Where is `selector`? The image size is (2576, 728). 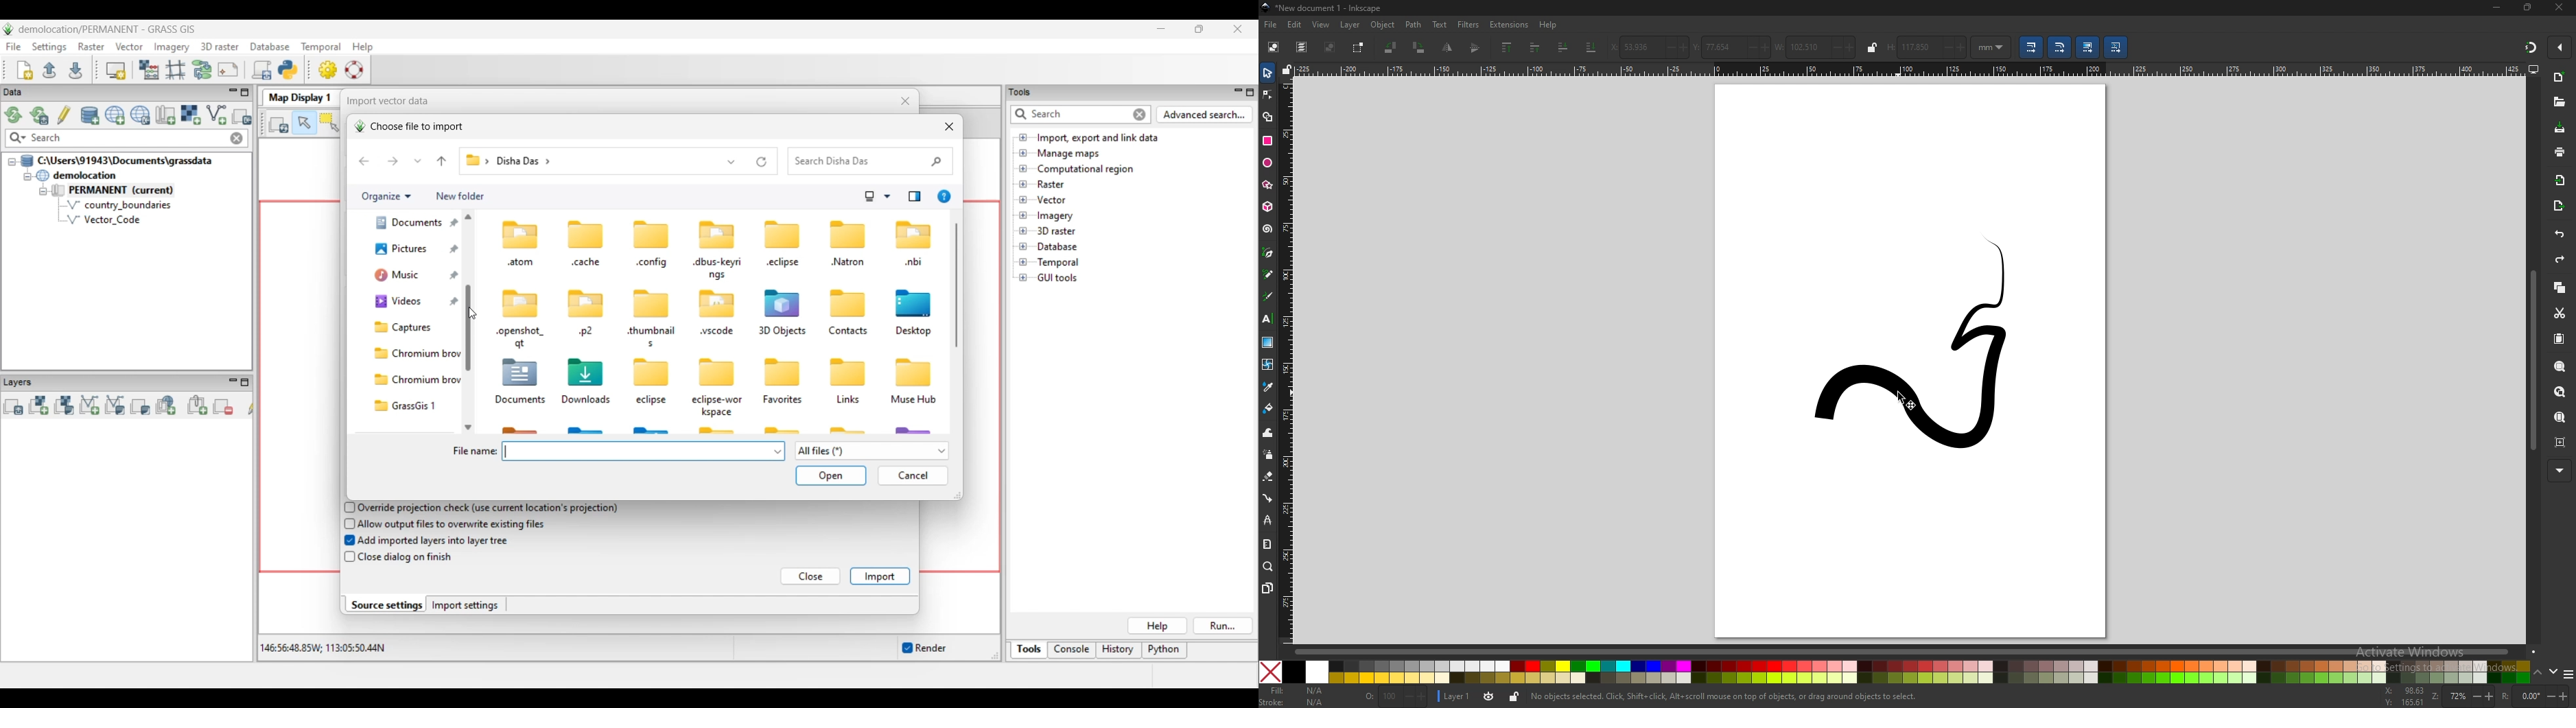
selector is located at coordinates (1268, 72).